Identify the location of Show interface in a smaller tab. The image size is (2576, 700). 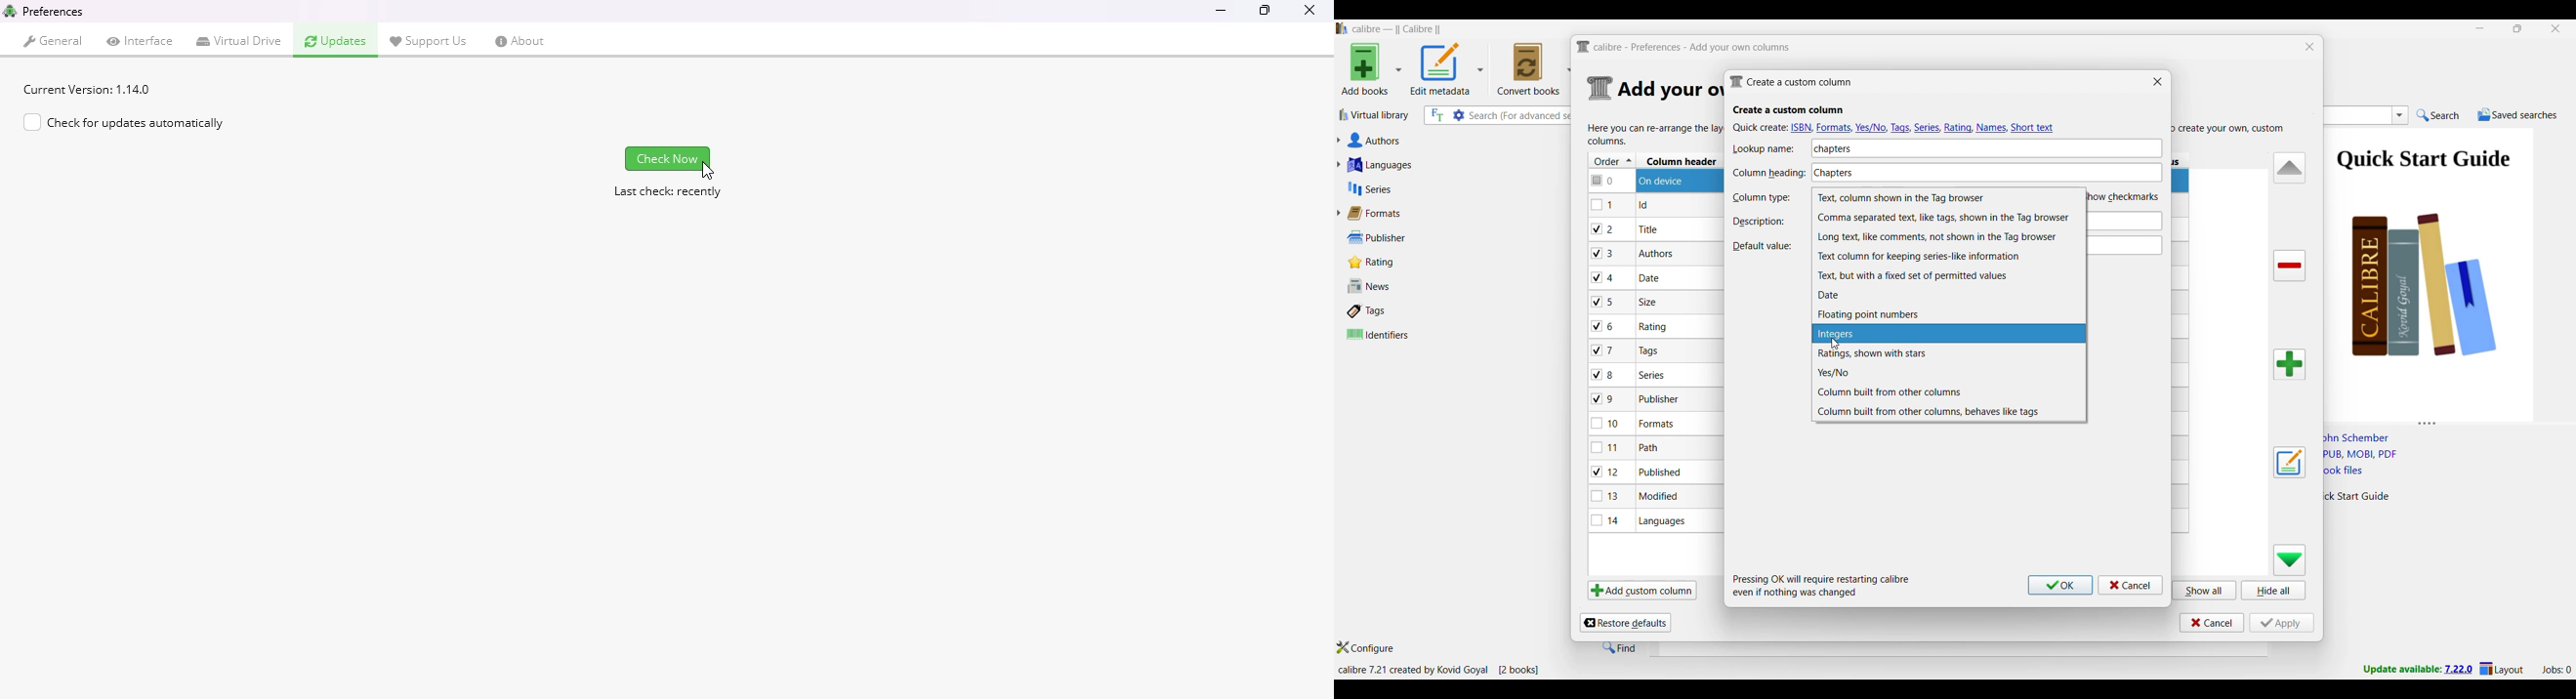
(2519, 28).